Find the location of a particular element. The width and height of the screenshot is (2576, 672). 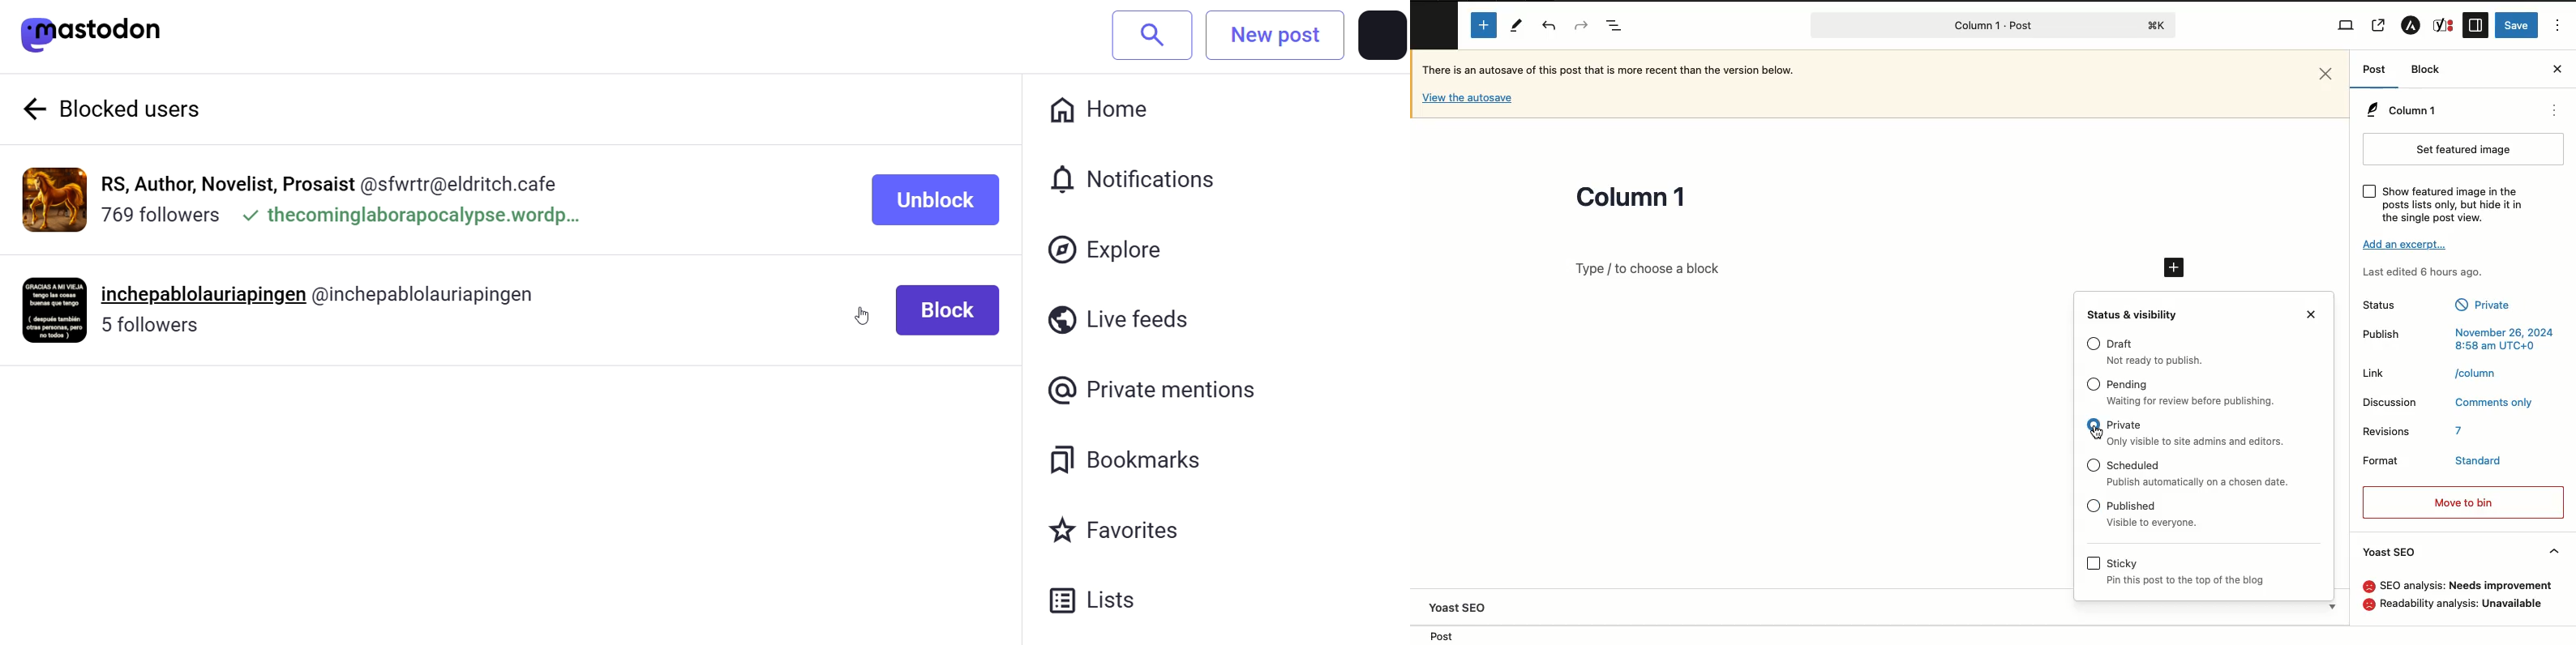

set featured image is located at coordinates (2464, 149).